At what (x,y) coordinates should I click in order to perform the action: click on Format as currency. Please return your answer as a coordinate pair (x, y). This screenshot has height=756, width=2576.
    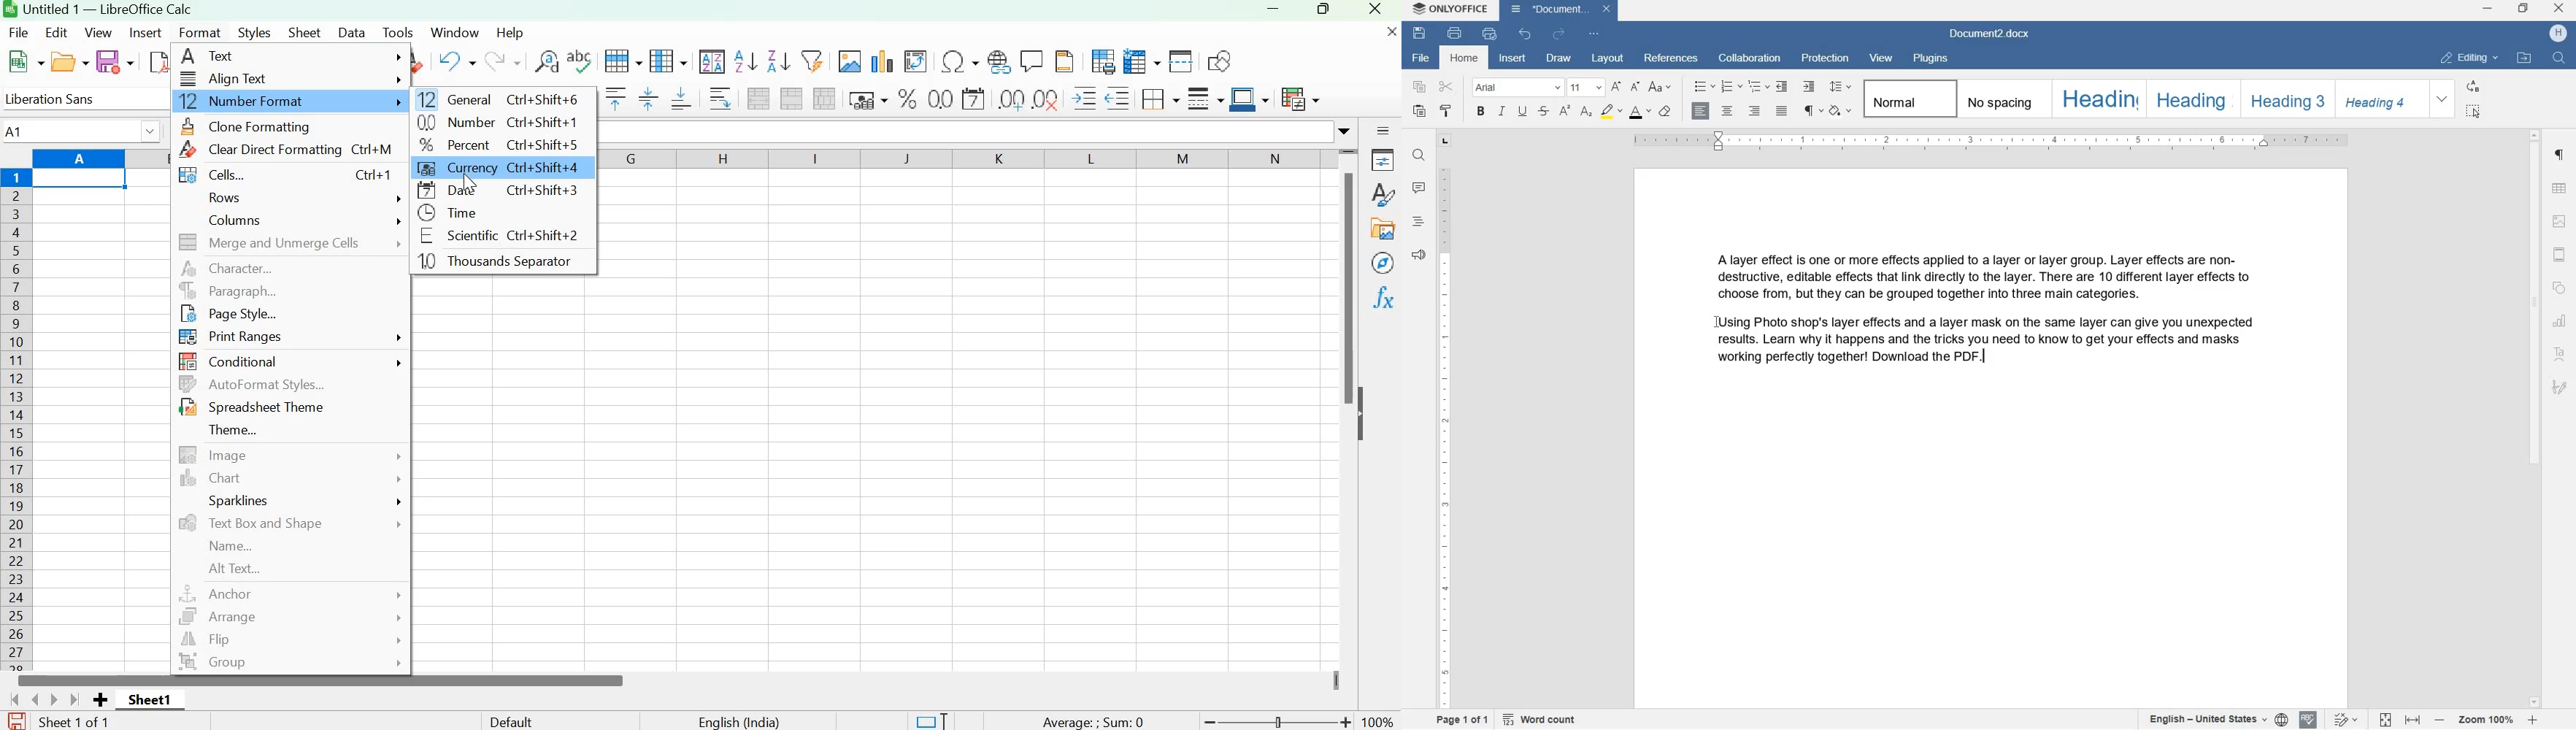
    Looking at the image, I should click on (866, 98).